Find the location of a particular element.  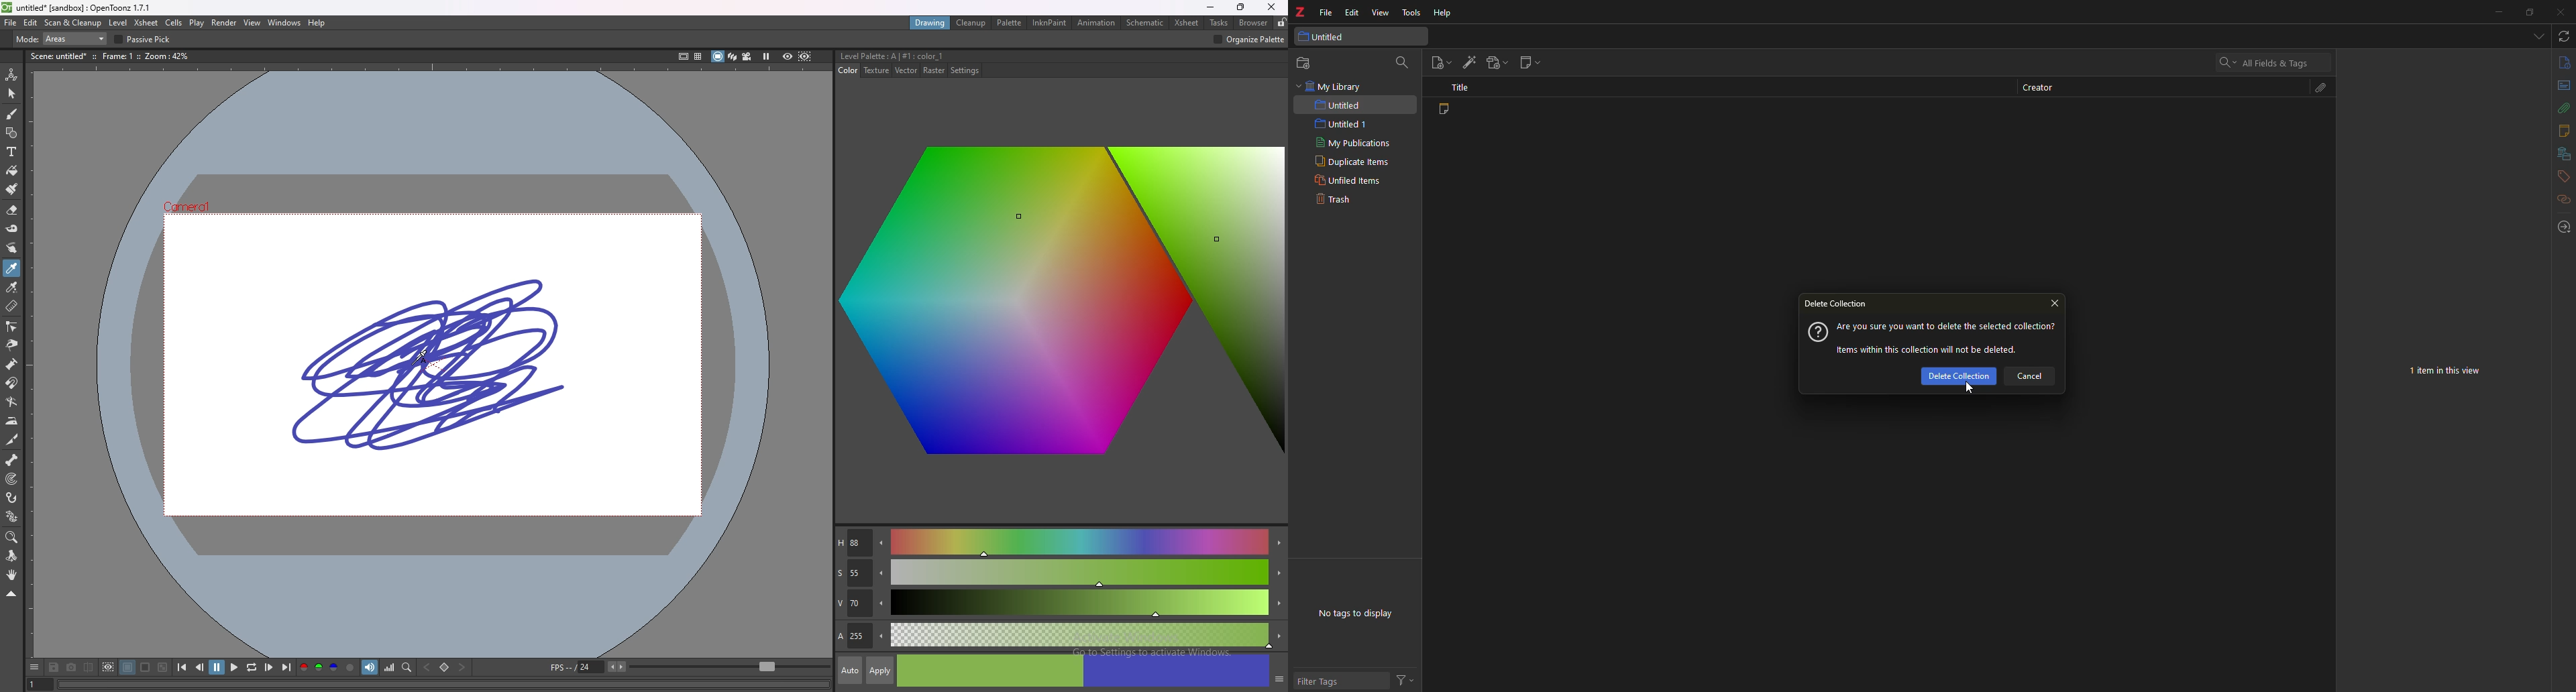

brush tool is located at coordinates (12, 113).